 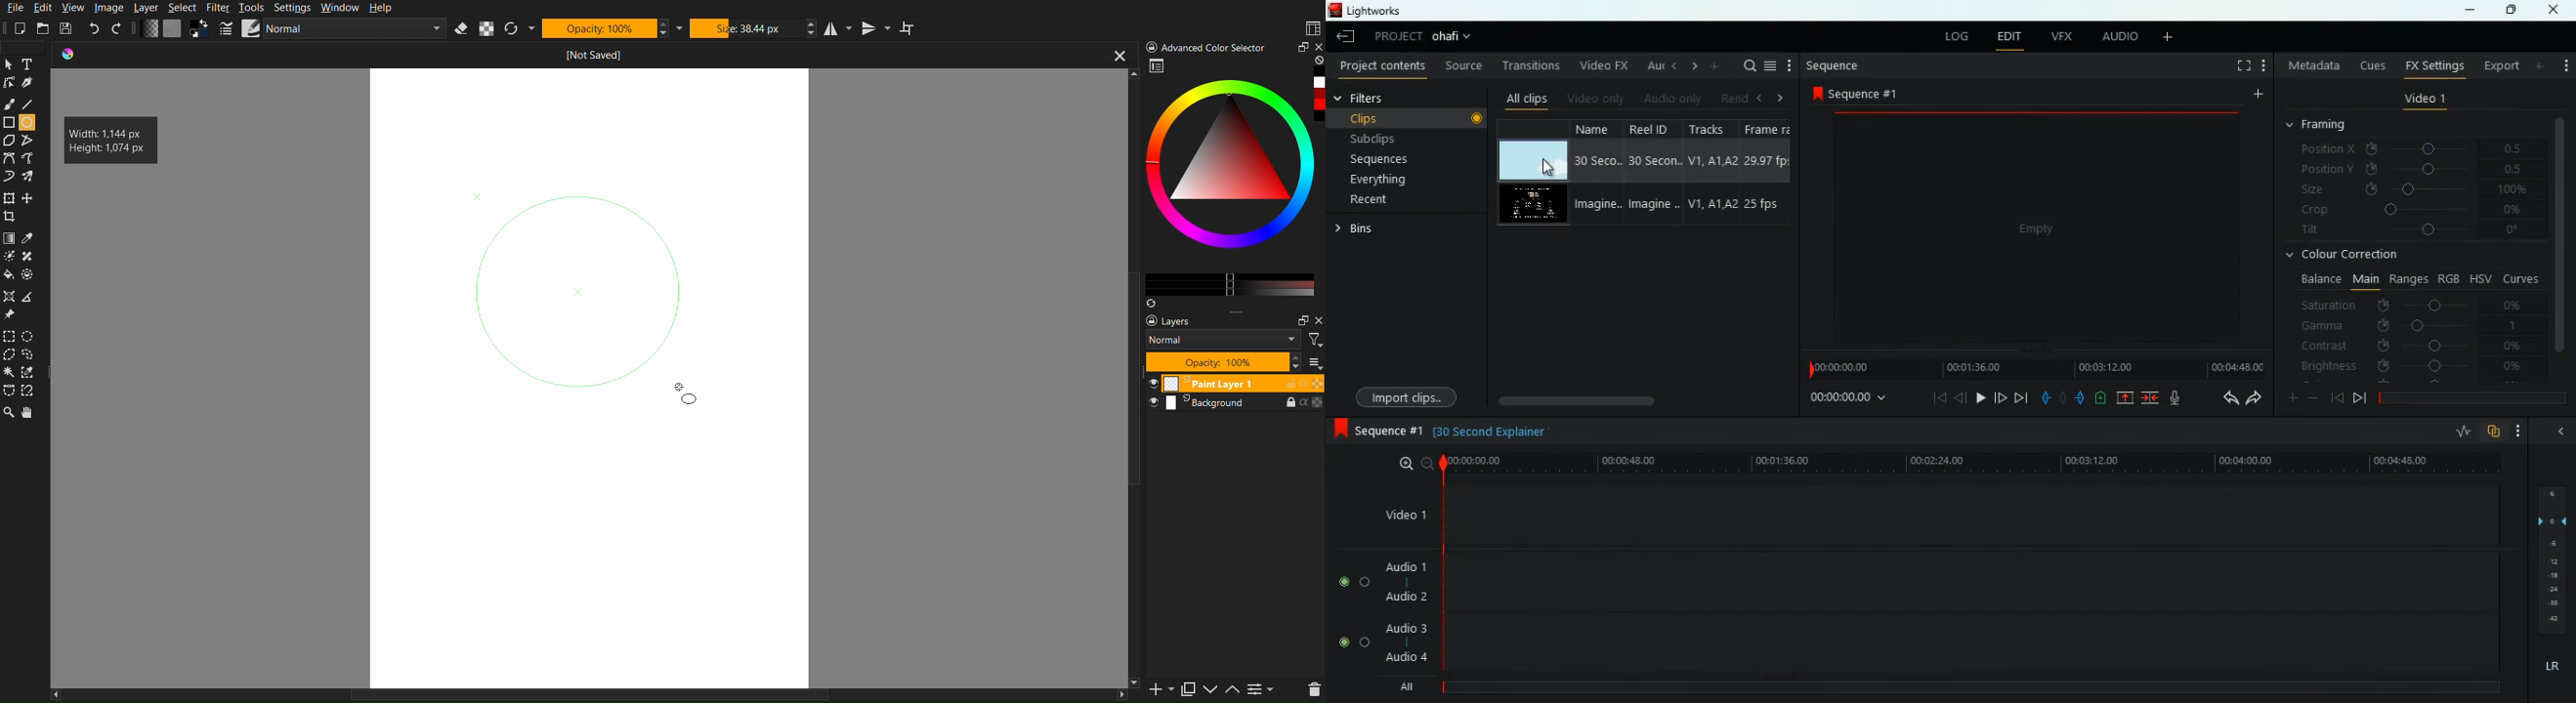 What do you see at coordinates (2558, 235) in the screenshot?
I see `Vertical scrollbar` at bounding box center [2558, 235].